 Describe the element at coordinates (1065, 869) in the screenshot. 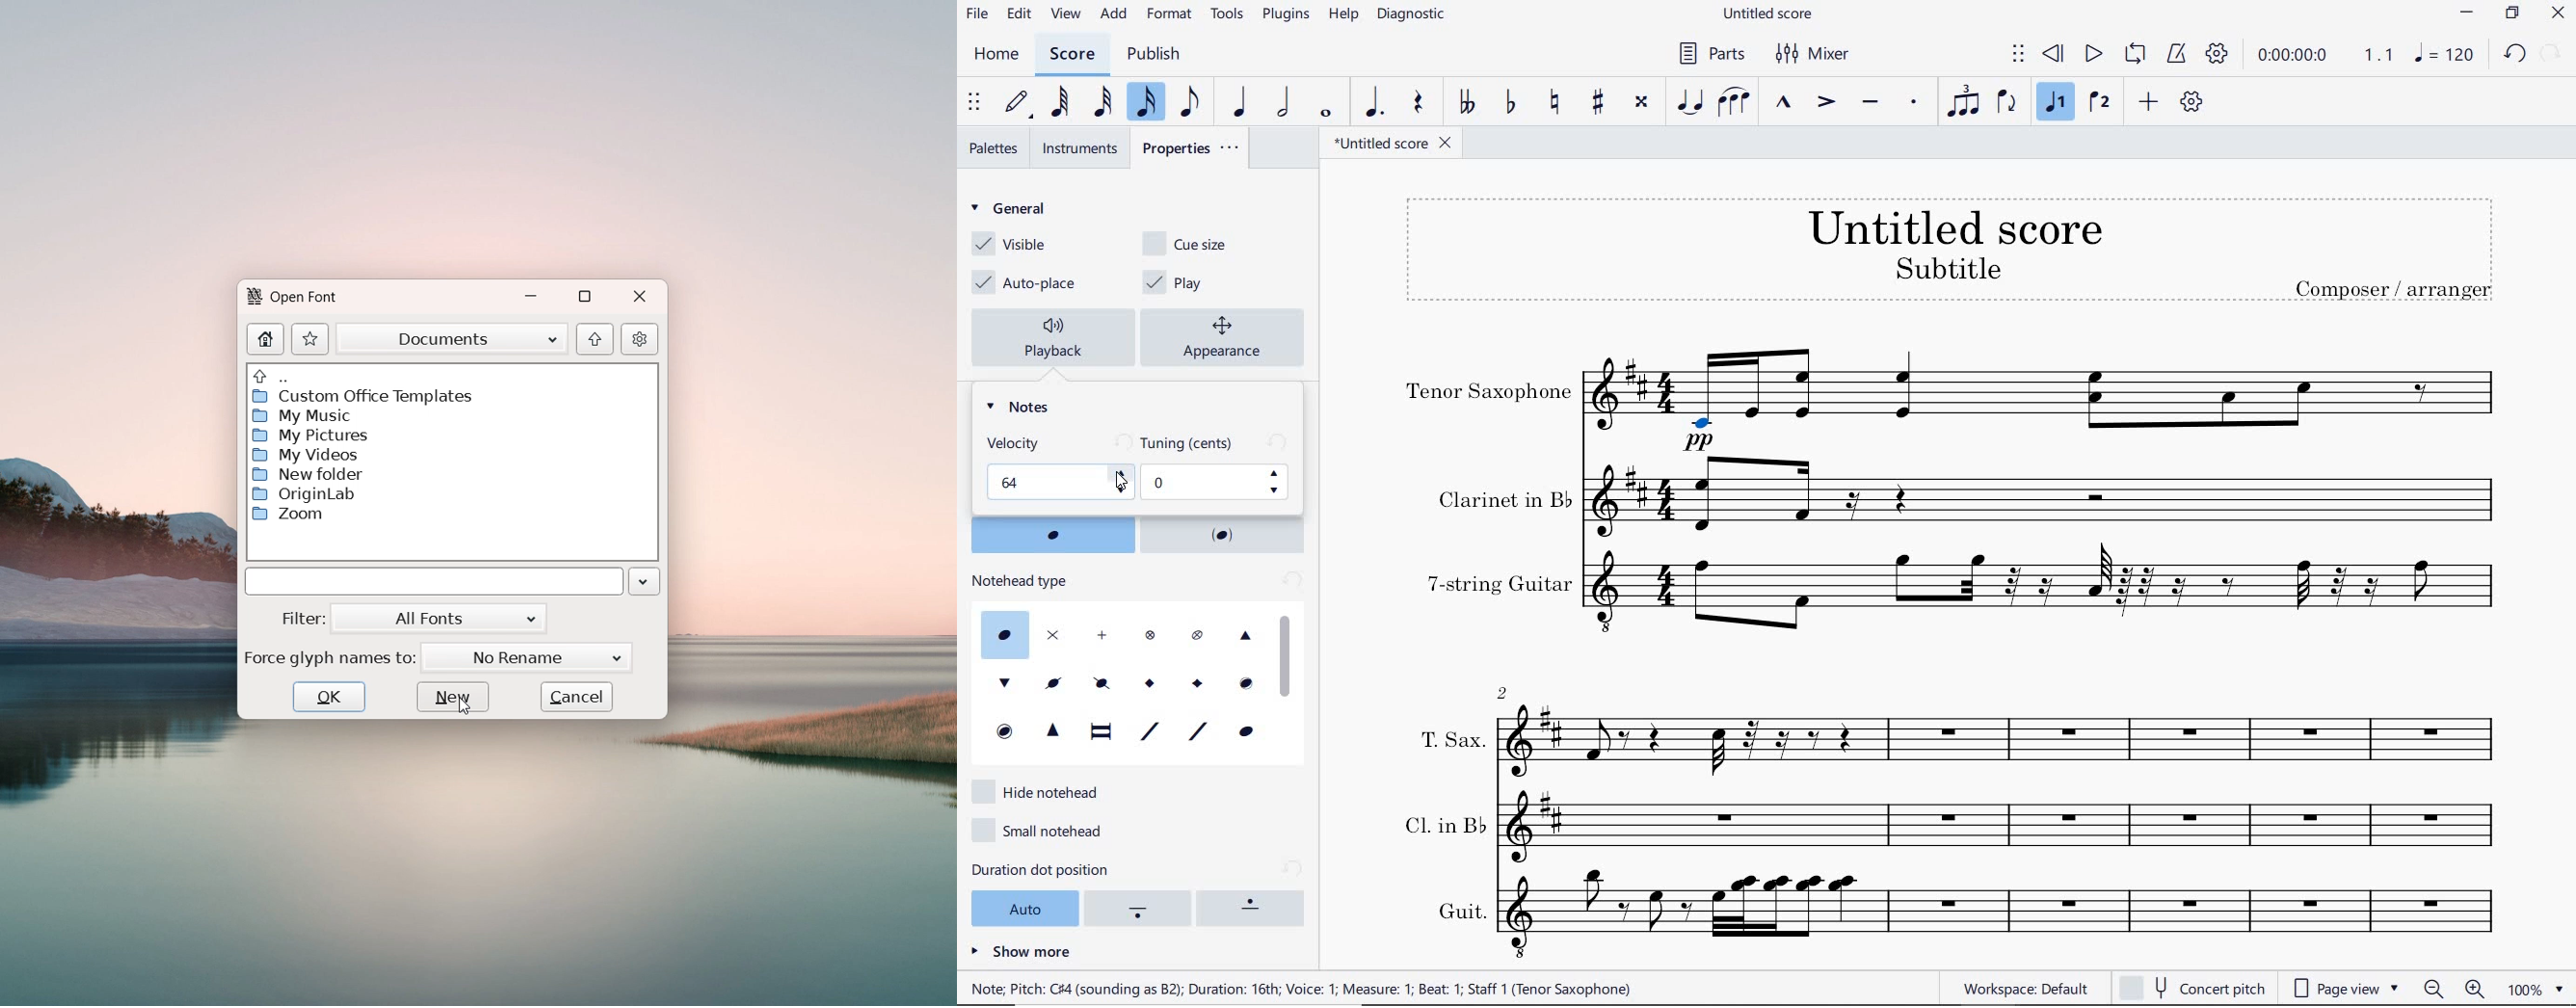

I see `duration dot position` at that location.